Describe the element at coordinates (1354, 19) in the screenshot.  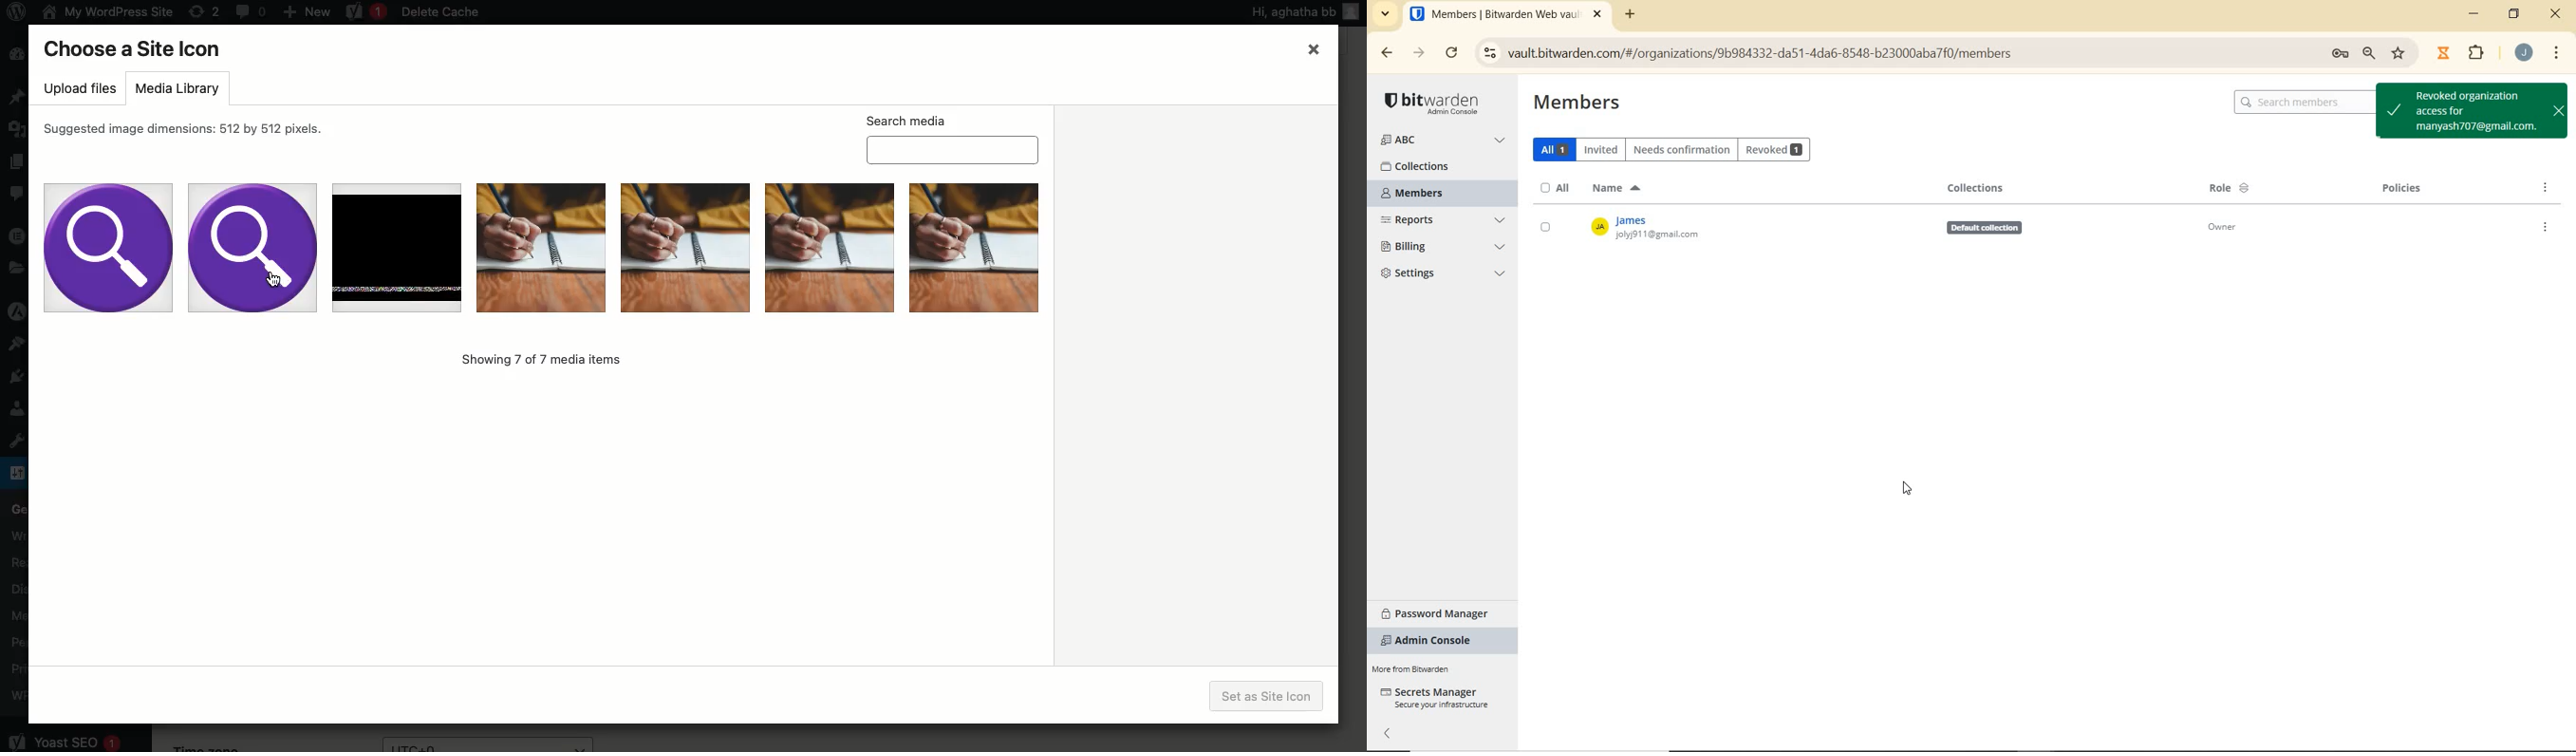
I see `user icon` at that location.